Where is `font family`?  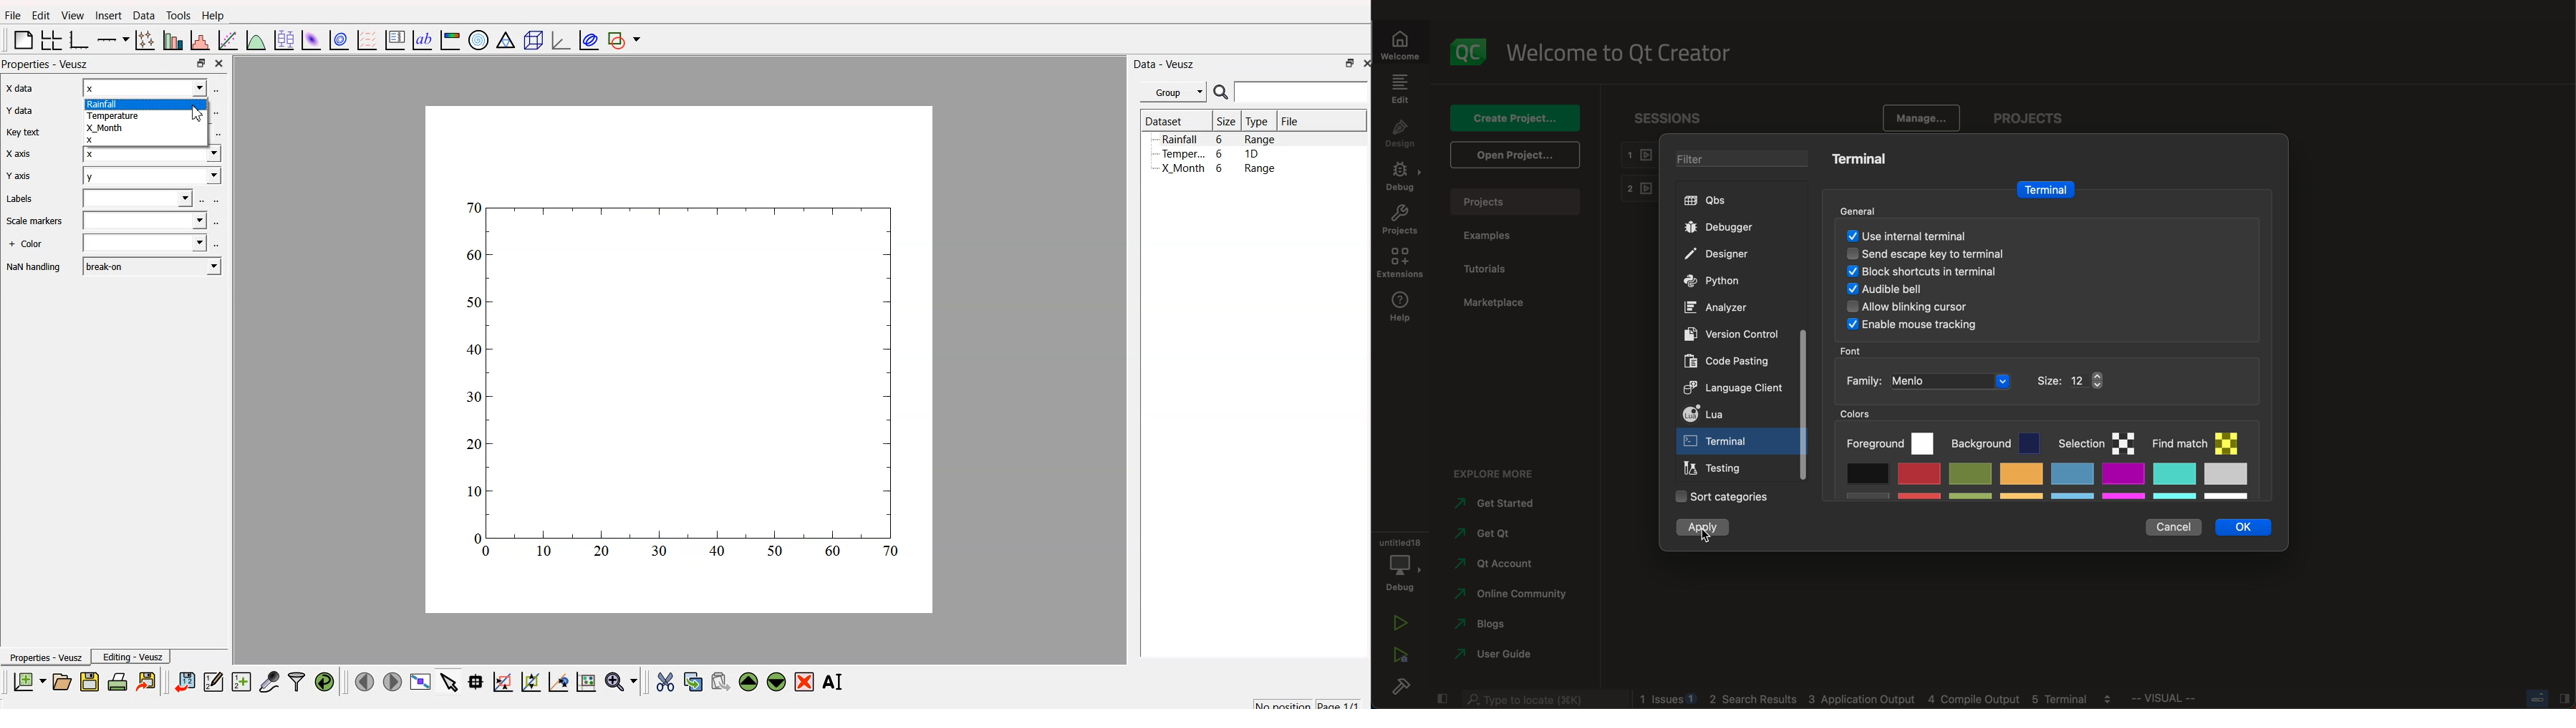
font family is located at coordinates (1975, 380).